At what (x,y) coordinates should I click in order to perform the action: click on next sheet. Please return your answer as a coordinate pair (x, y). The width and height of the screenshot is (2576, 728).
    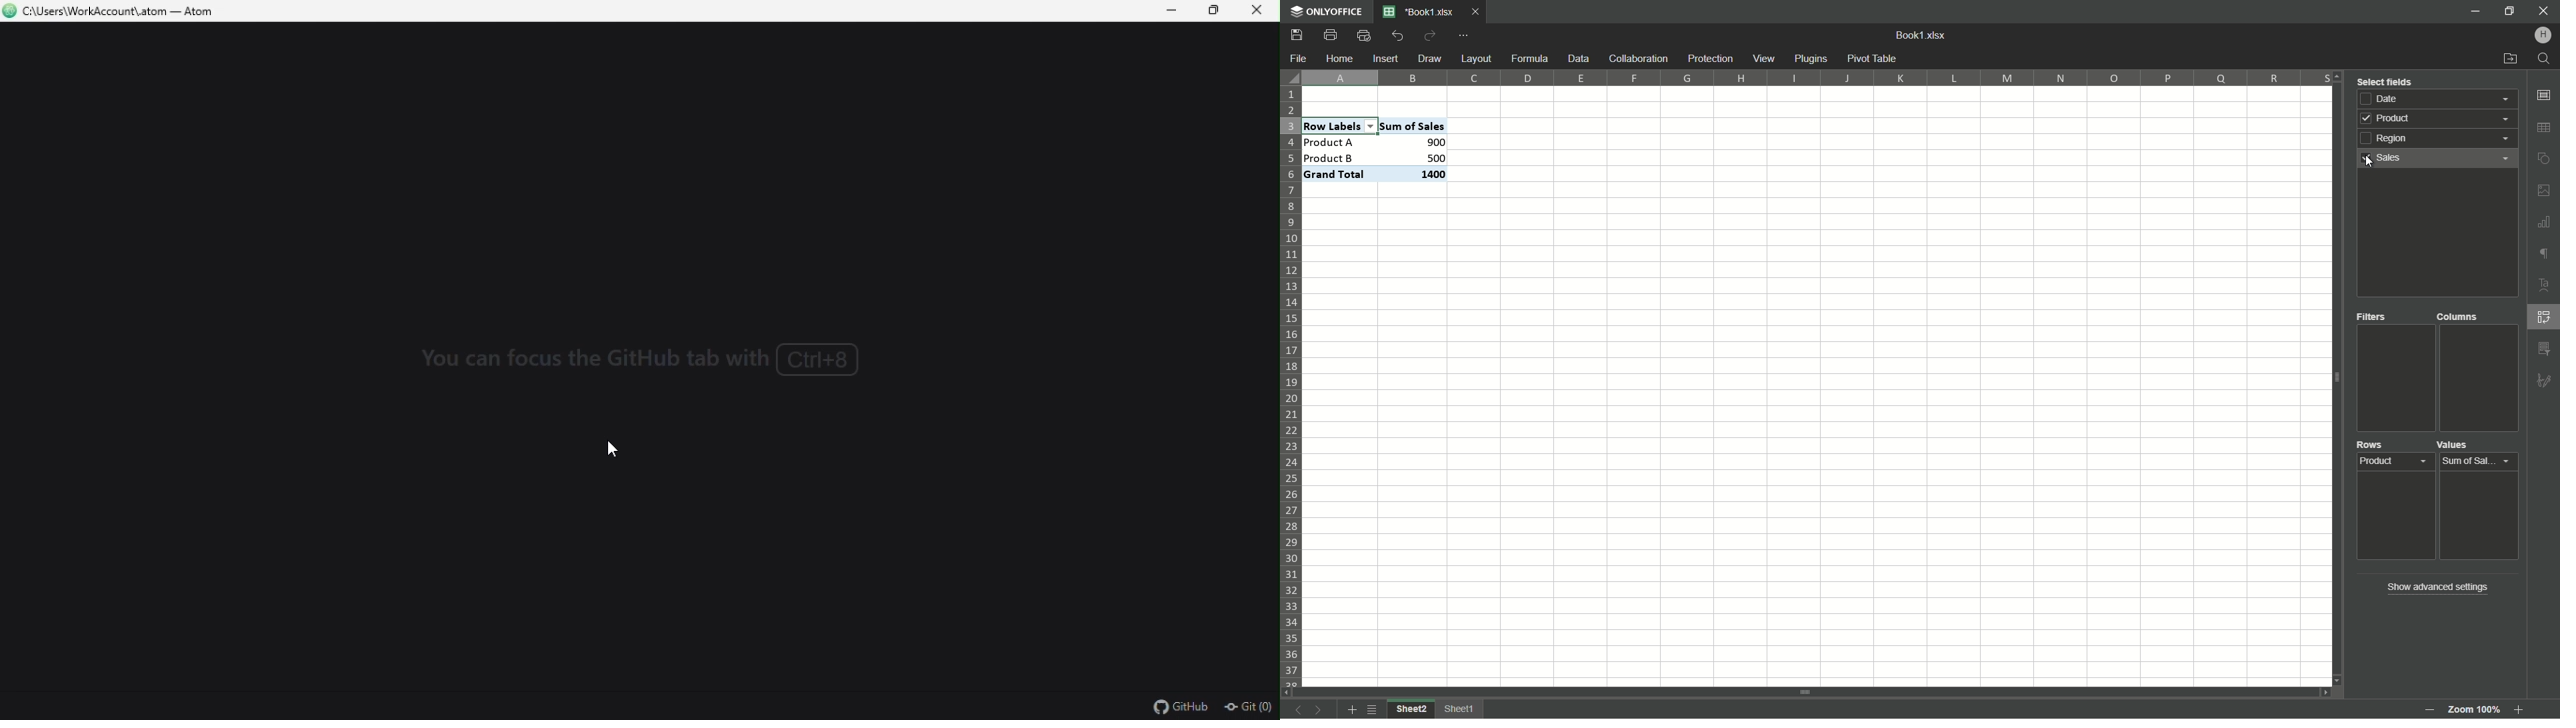
    Looking at the image, I should click on (1321, 710).